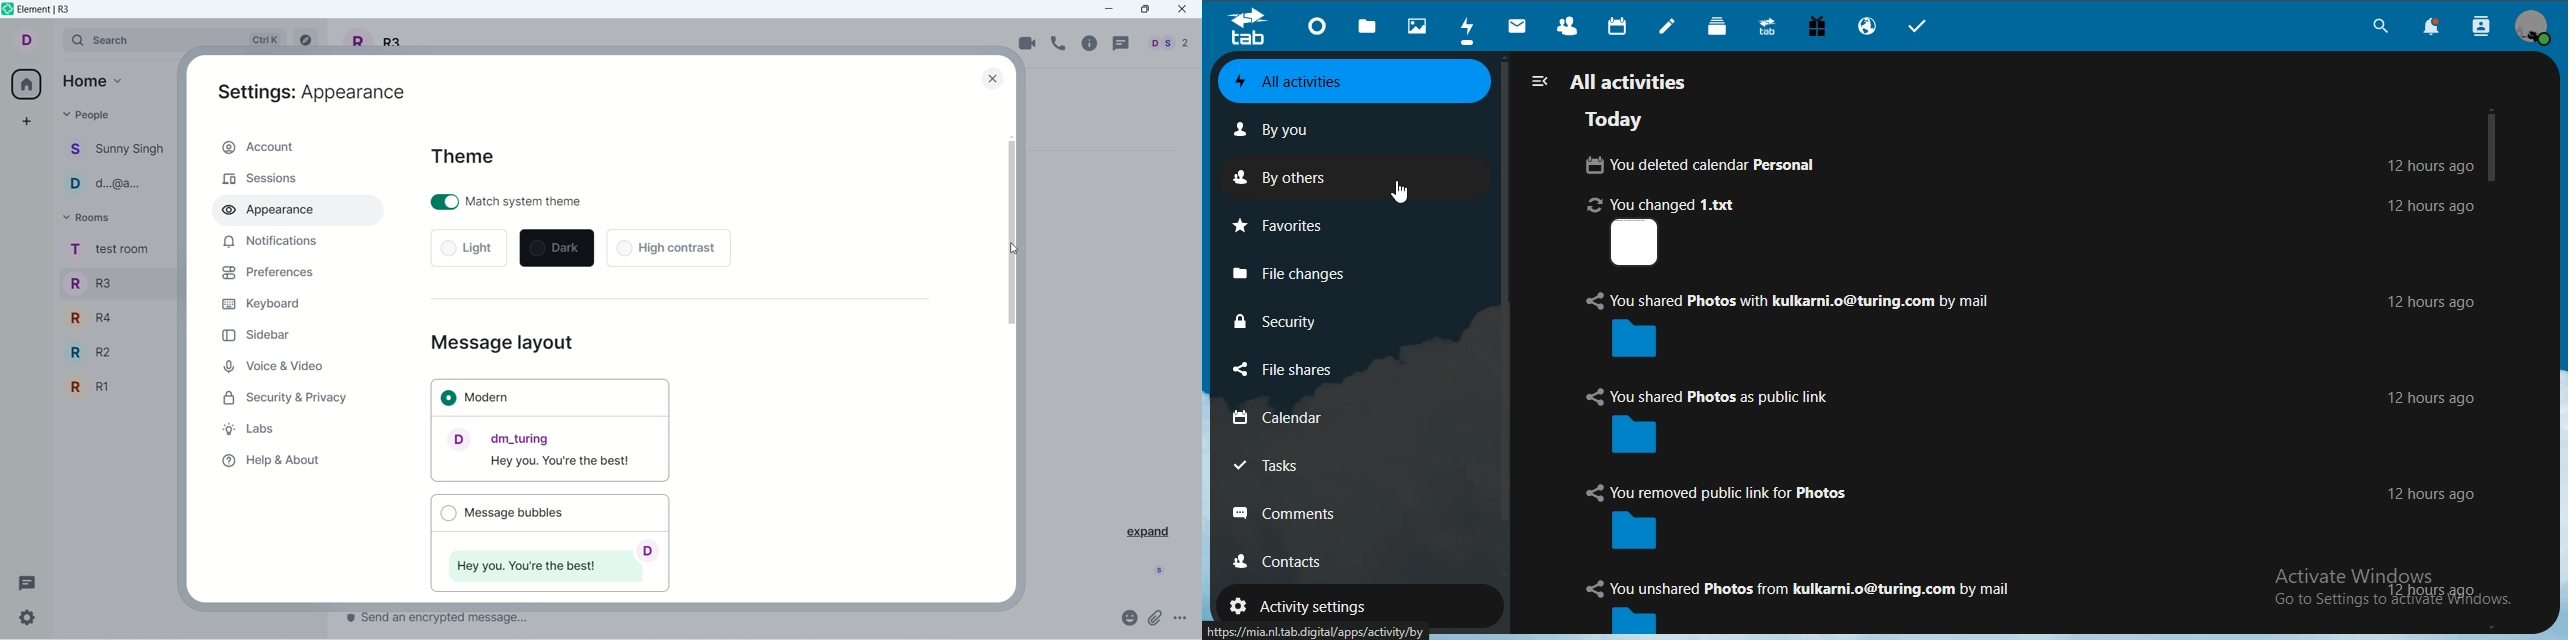 The height and width of the screenshot is (644, 2576). I want to click on  You deleted calendar Personal 12 hours ago, so click(2017, 164).